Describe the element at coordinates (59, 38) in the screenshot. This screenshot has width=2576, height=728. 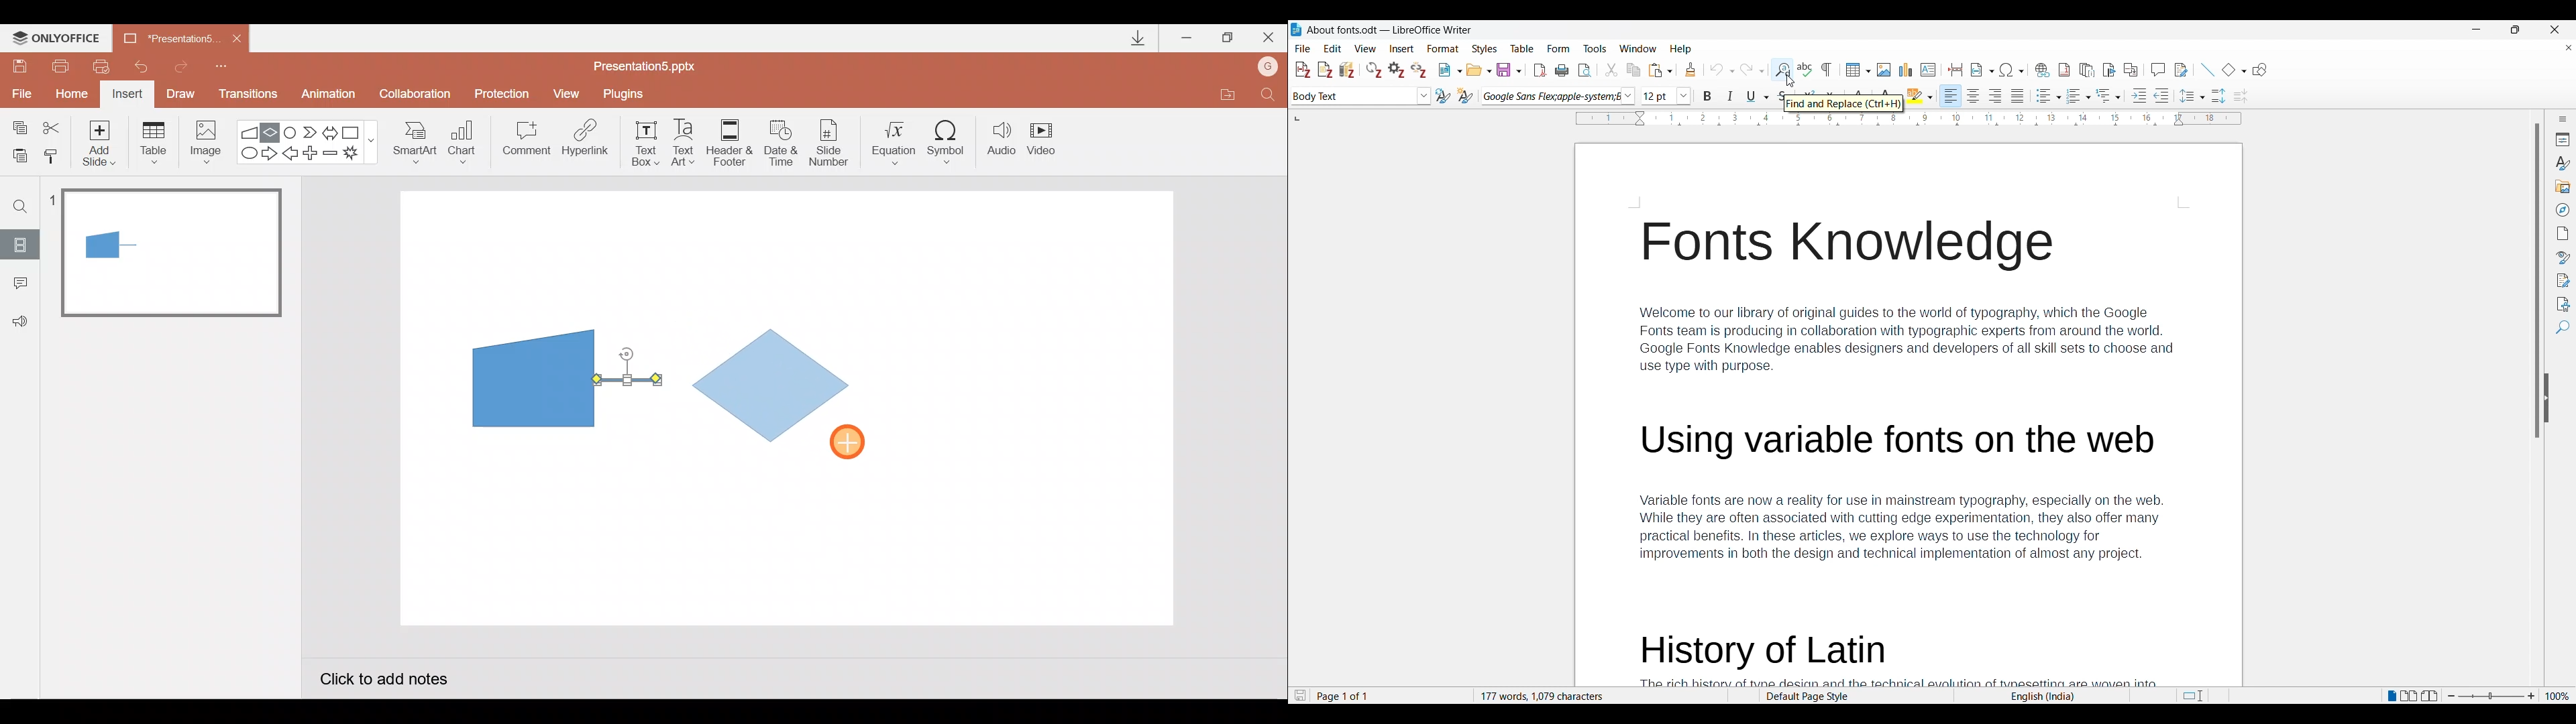
I see `ONLYOFFICE` at that location.